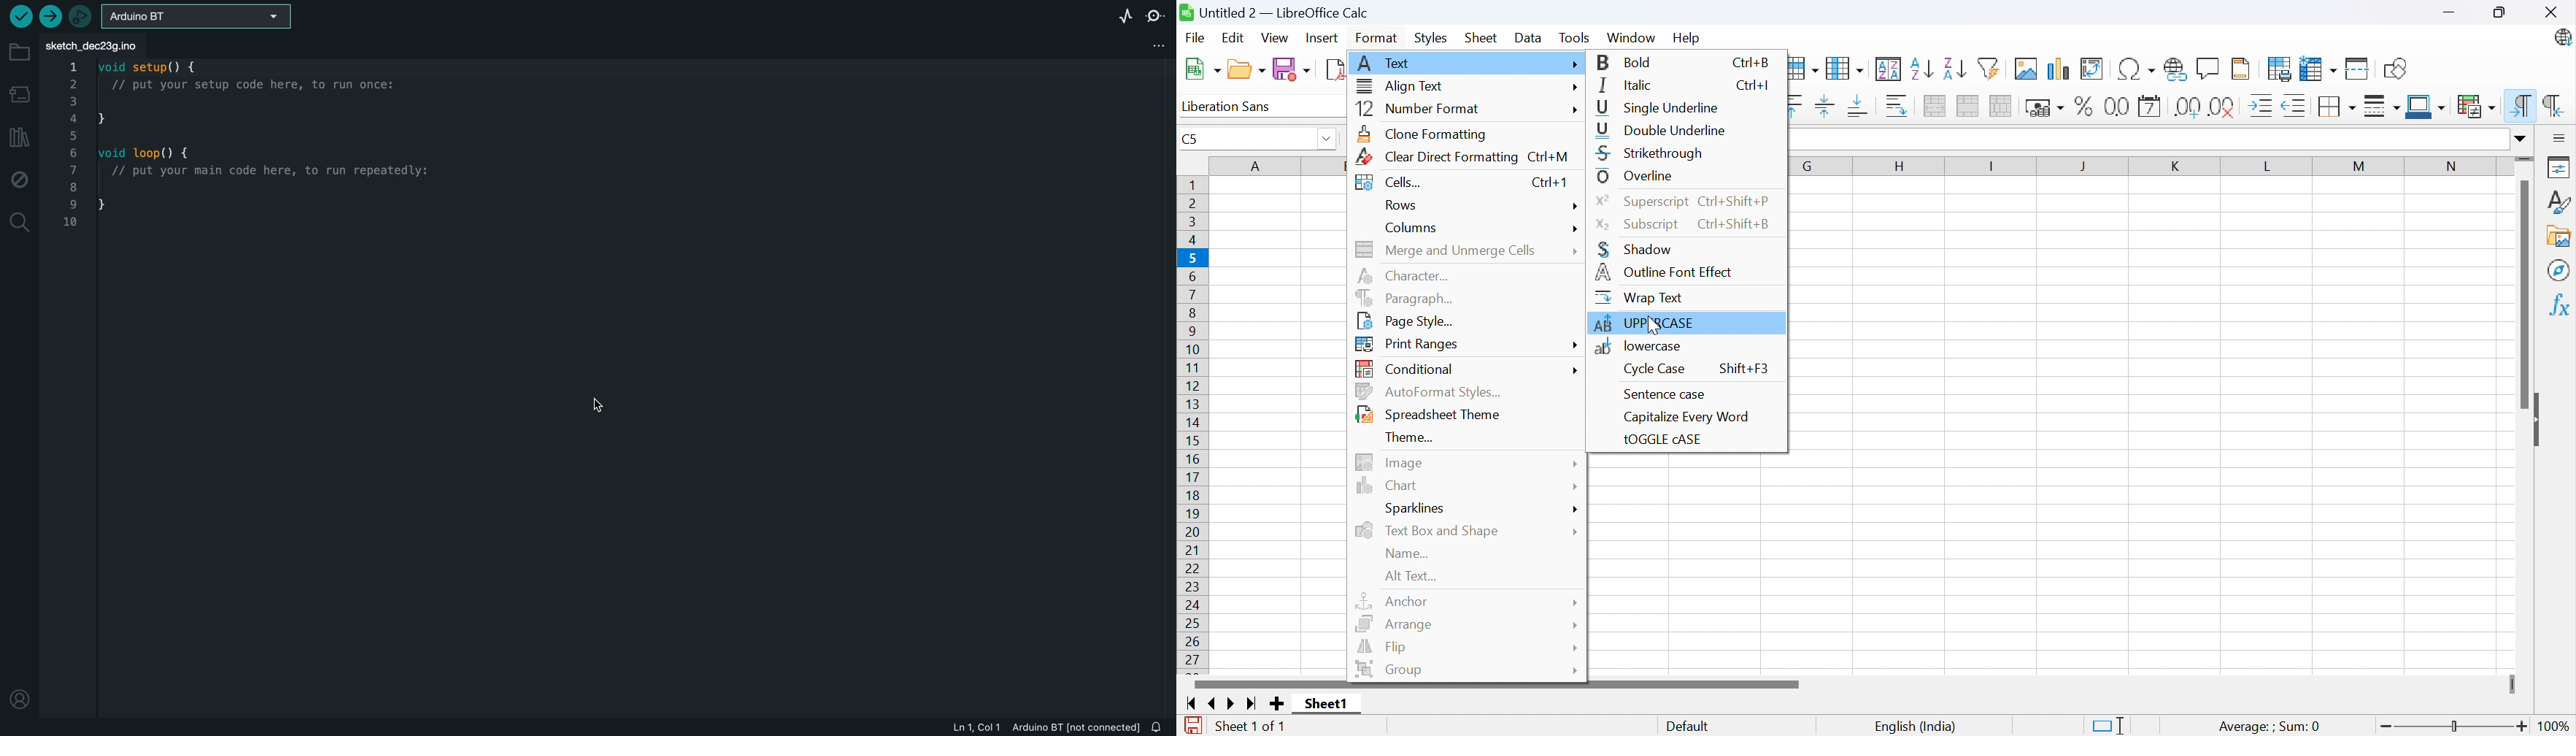 The width and height of the screenshot is (2576, 756). Describe the element at coordinates (2151, 106) in the screenshot. I see `Format as date` at that location.